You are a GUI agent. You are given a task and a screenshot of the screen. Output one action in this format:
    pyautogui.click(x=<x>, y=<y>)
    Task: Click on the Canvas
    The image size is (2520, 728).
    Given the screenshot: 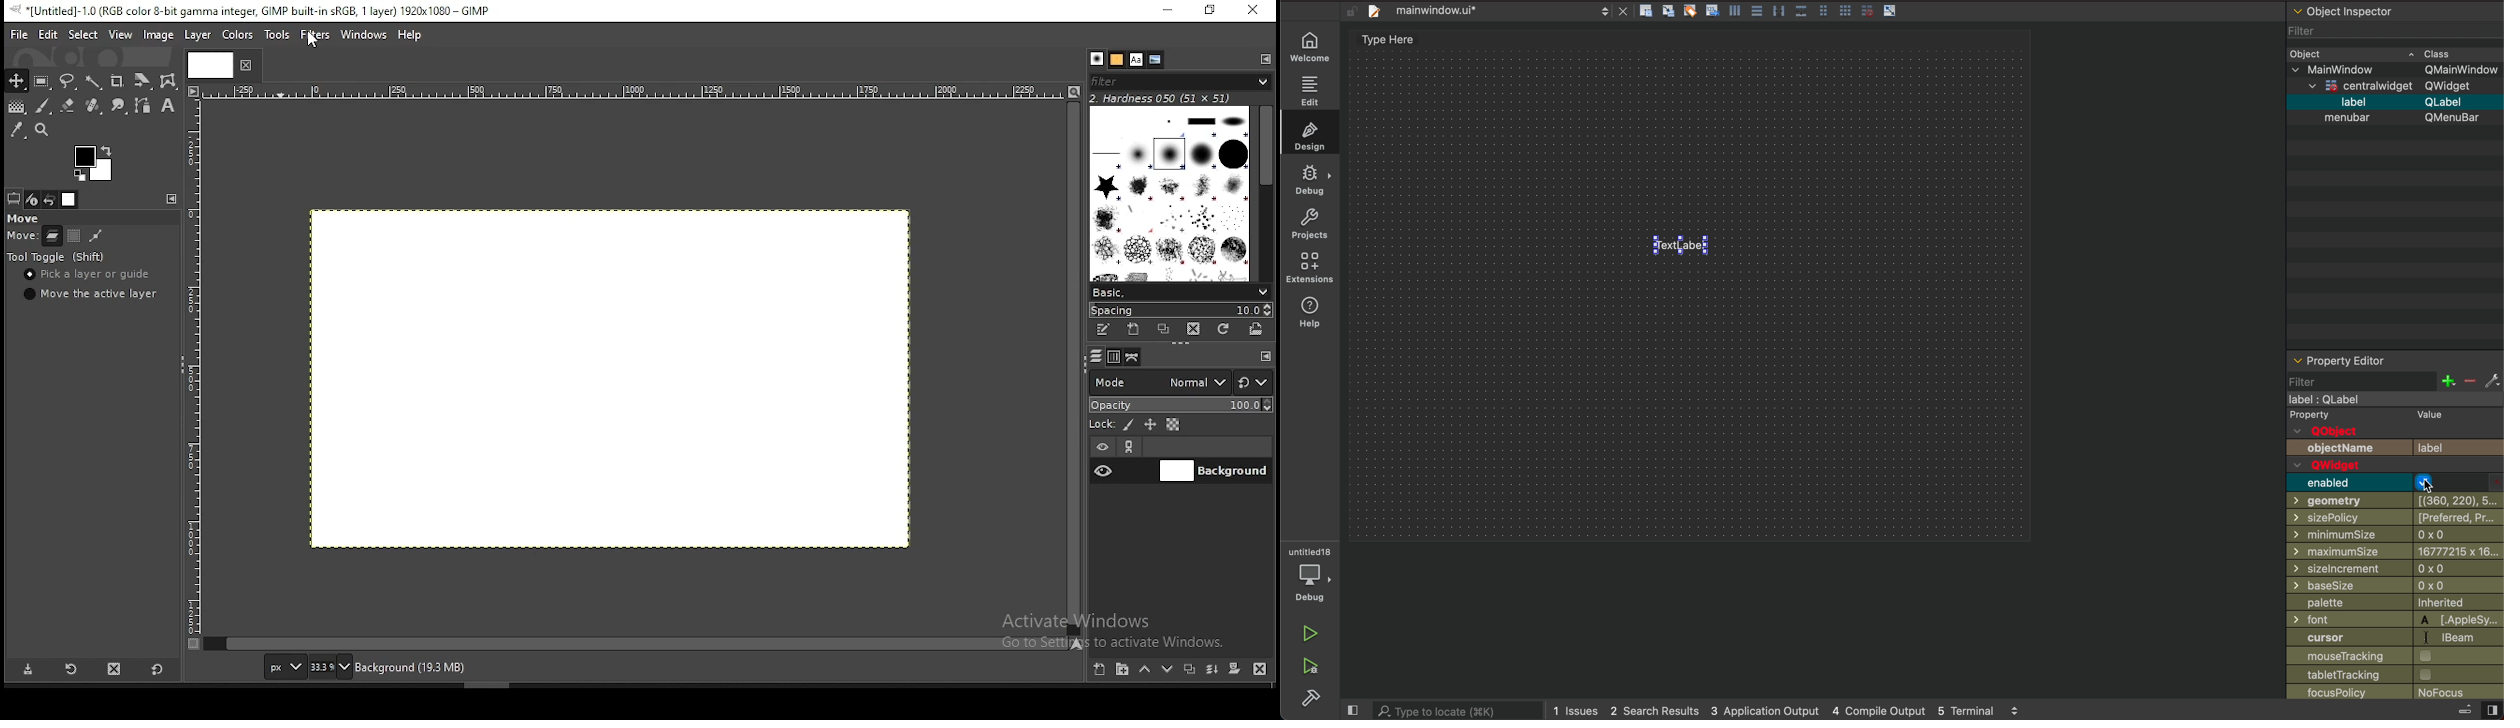 What is the action you would take?
    pyautogui.click(x=607, y=377)
    